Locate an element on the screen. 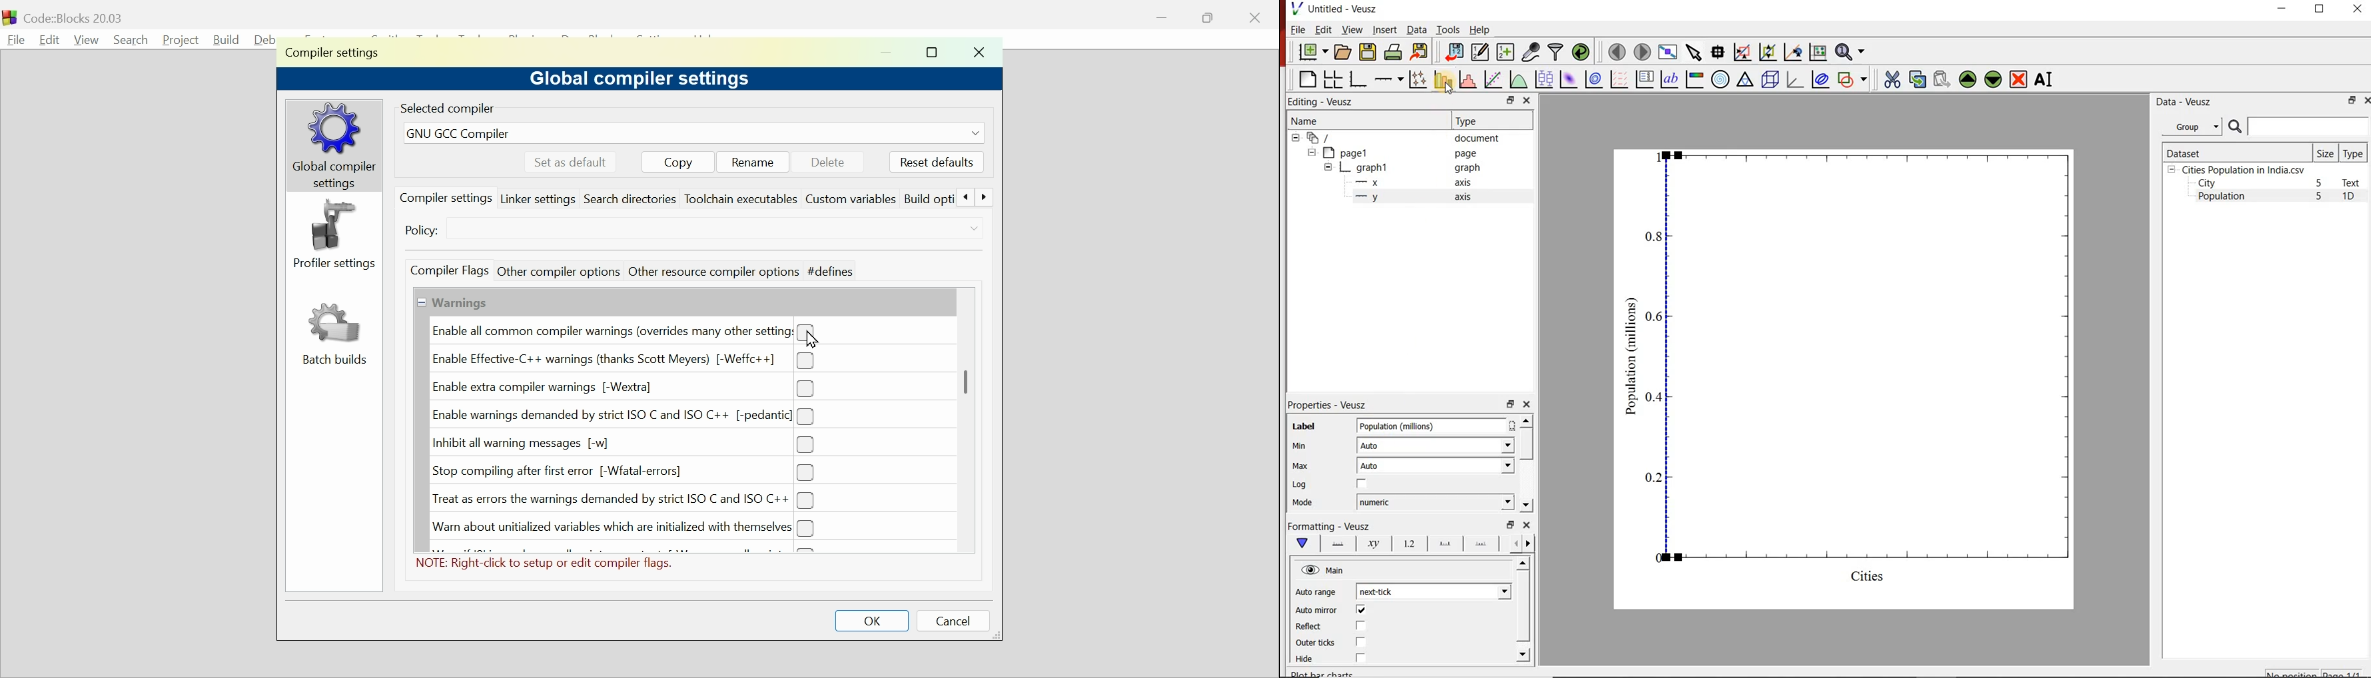  zoom functions menu is located at coordinates (1852, 52).